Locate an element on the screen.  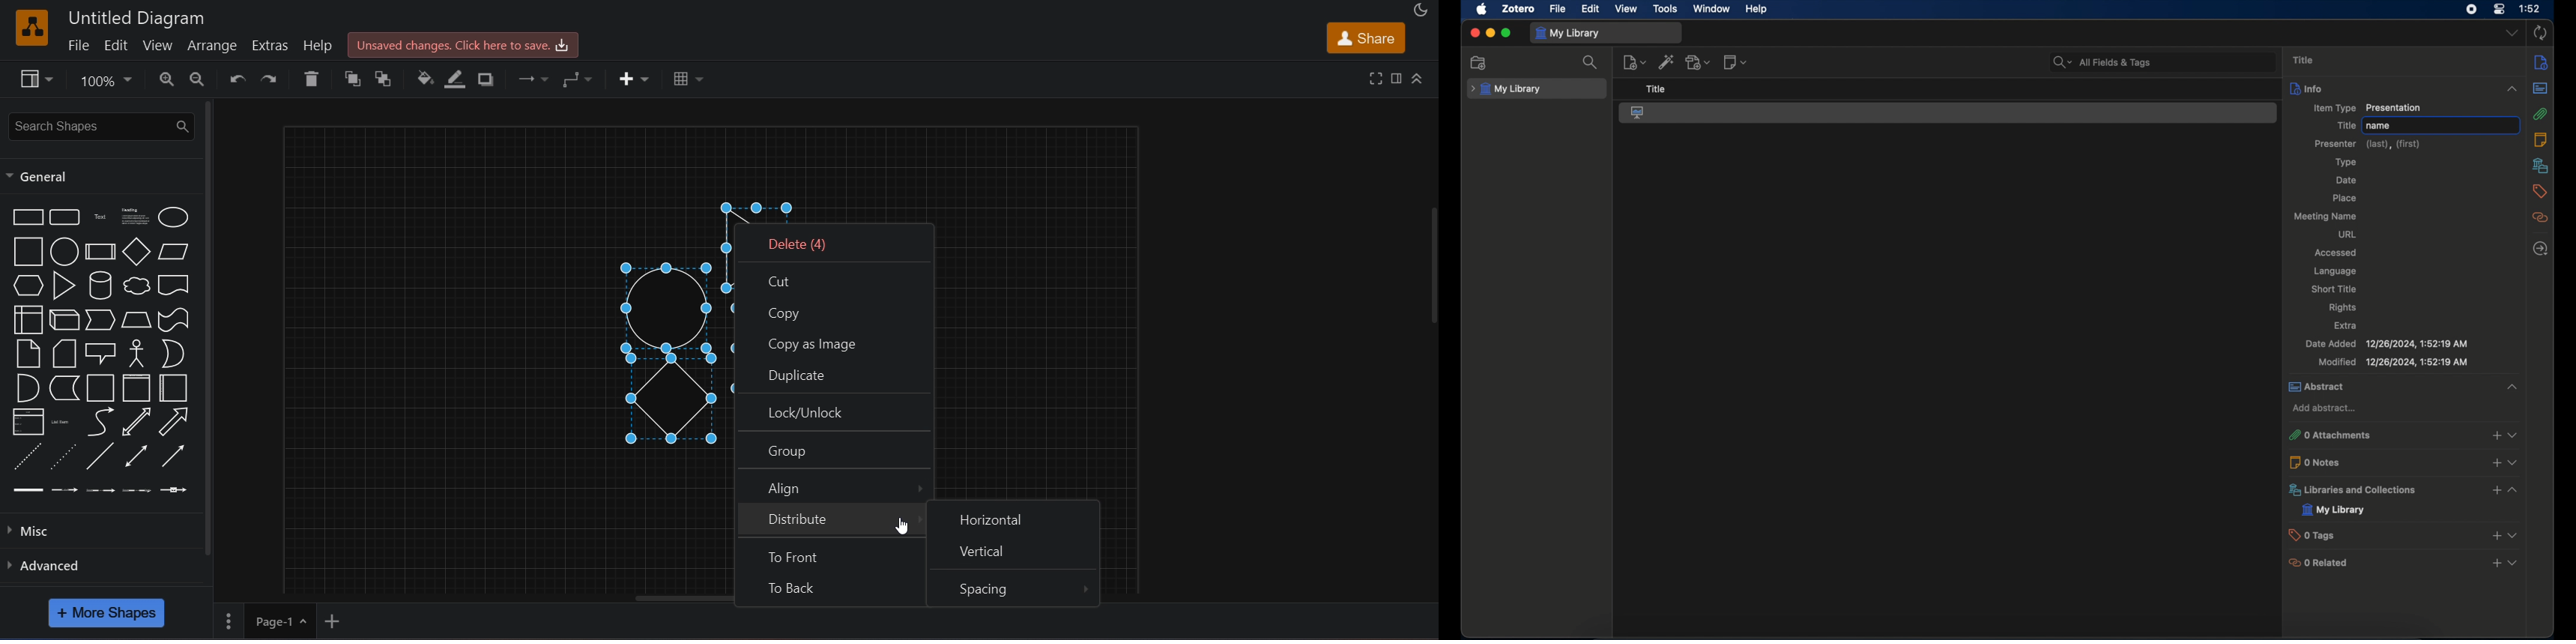
connection is located at coordinates (536, 79).